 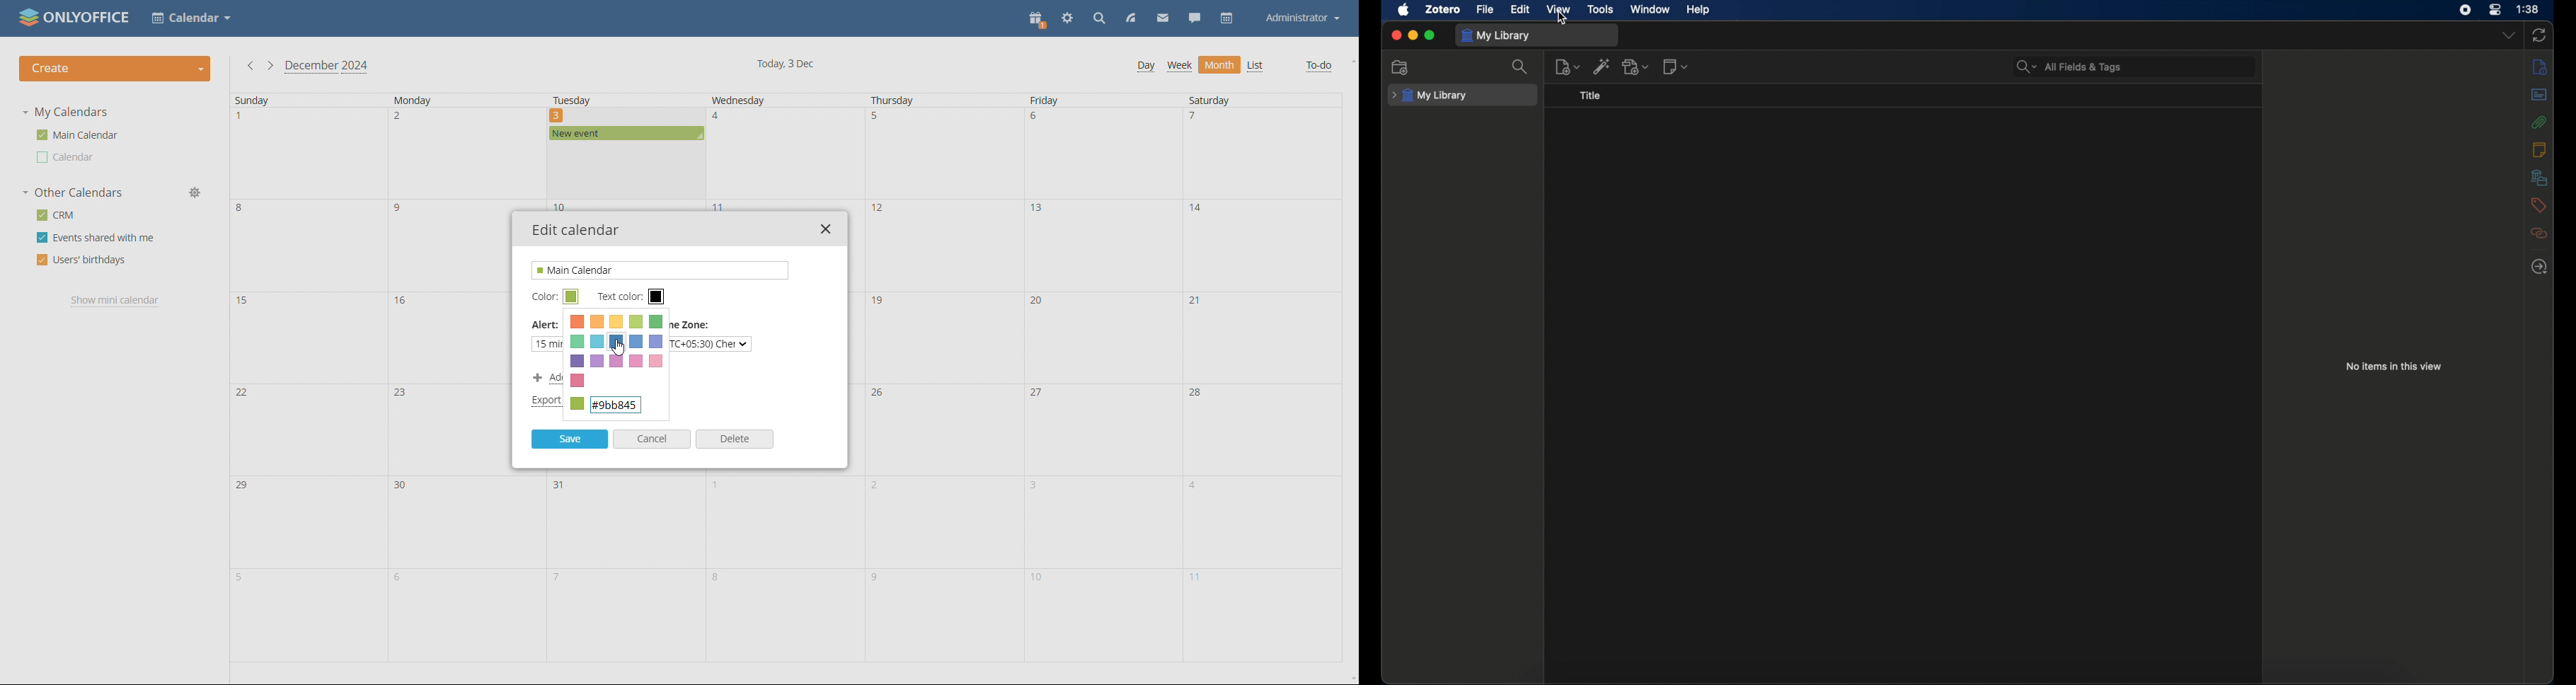 What do you see at coordinates (1068, 18) in the screenshot?
I see `settings` at bounding box center [1068, 18].